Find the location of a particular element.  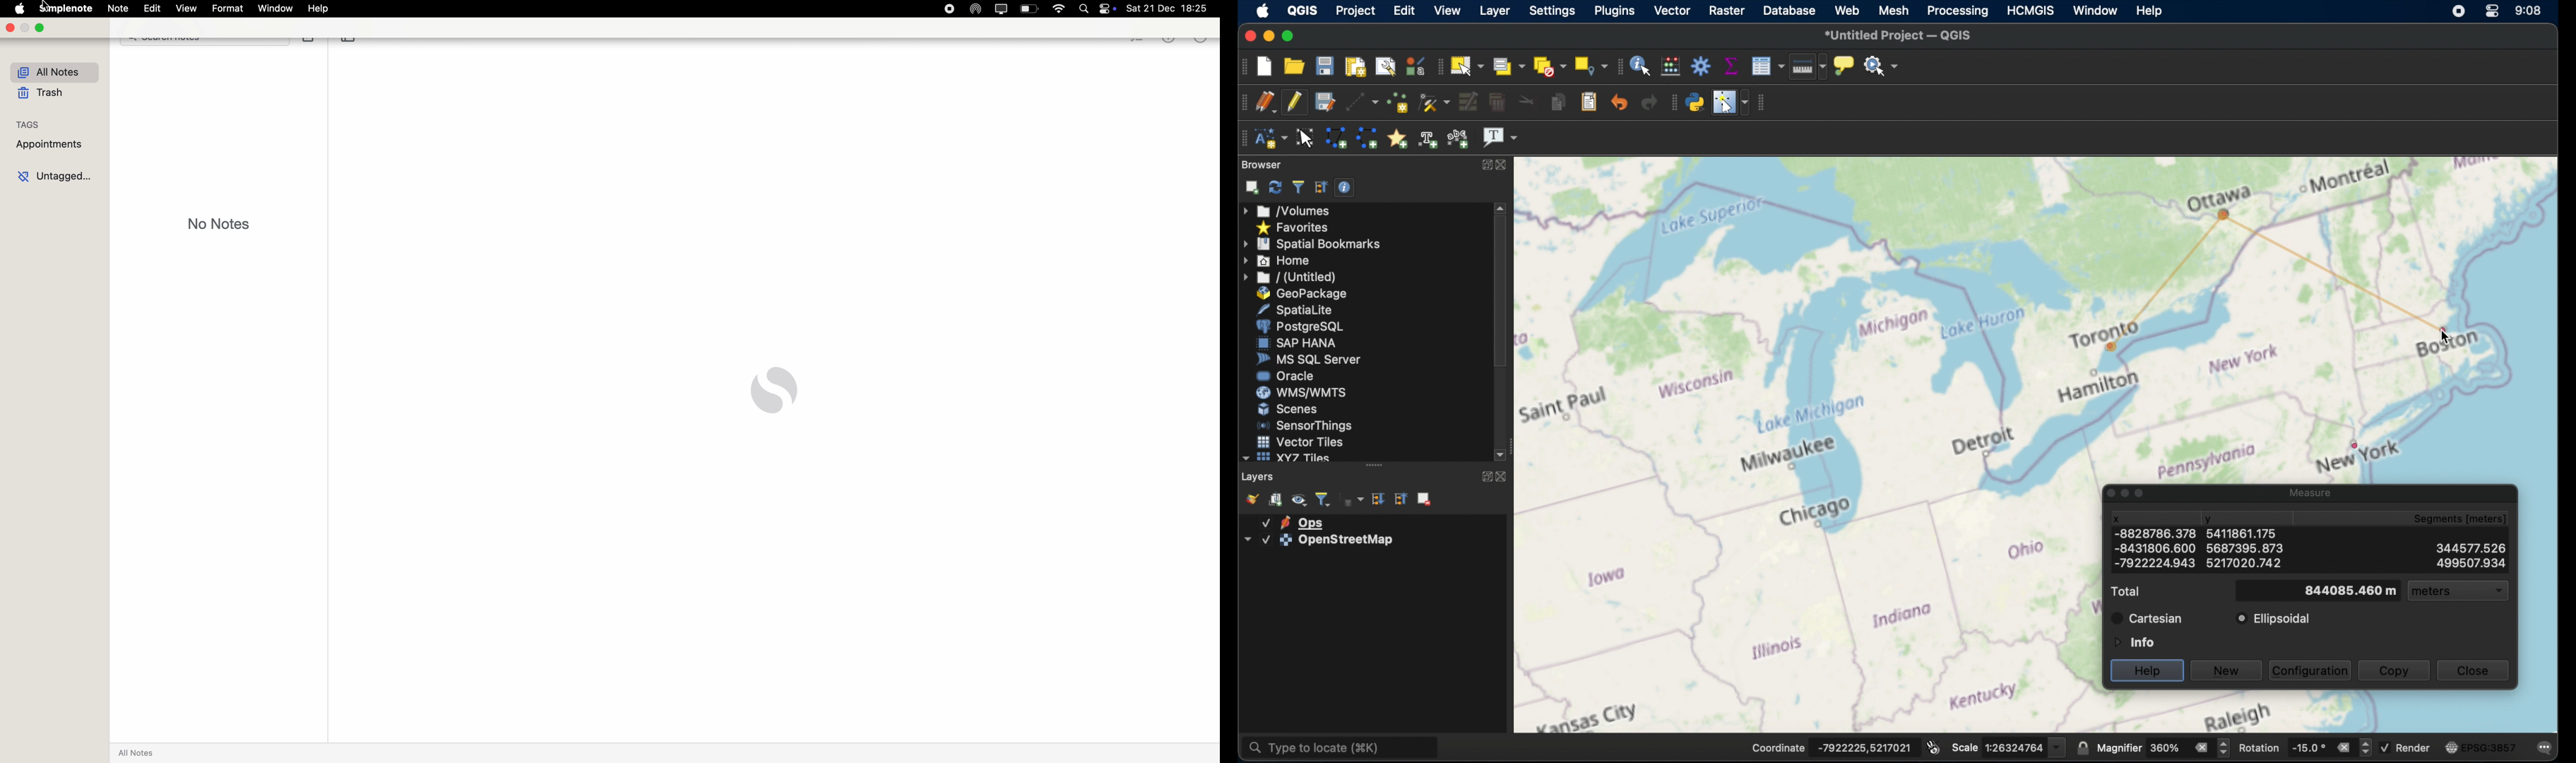

raster is located at coordinates (1726, 11).